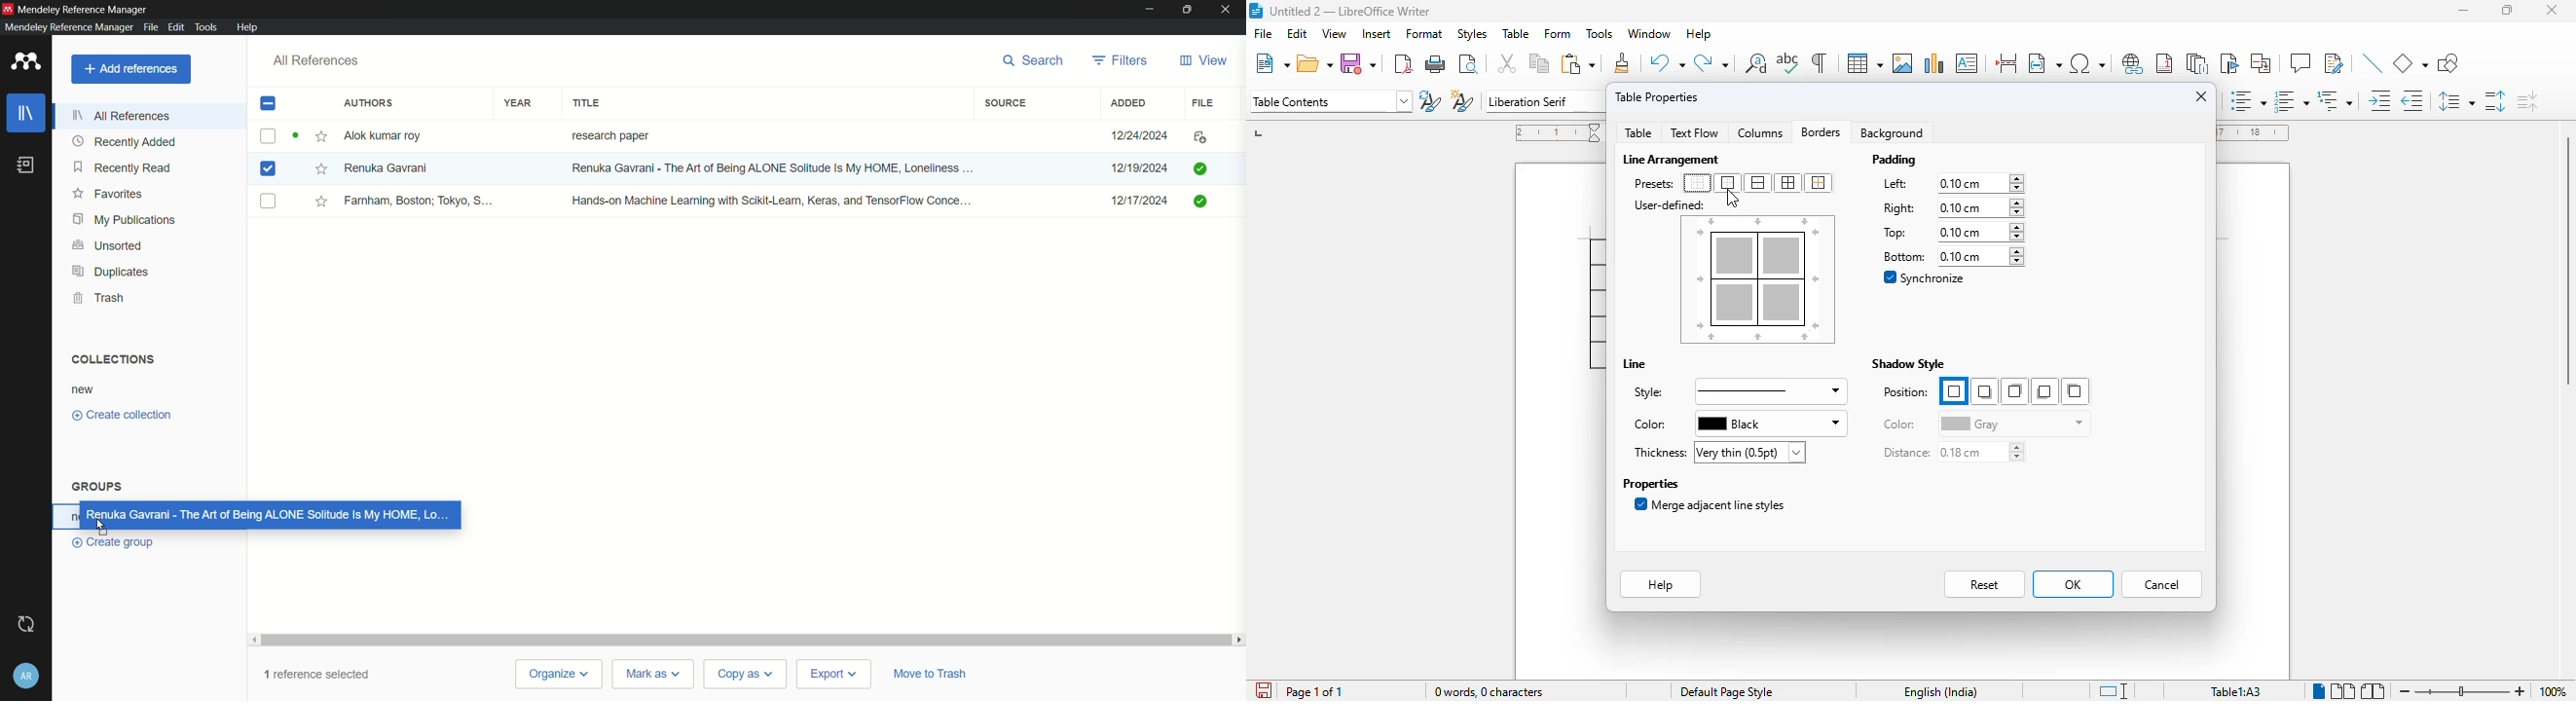 Image resolution: width=2576 pixels, height=728 pixels. What do you see at coordinates (1757, 183) in the screenshot?
I see `outer border and horizontal lines` at bounding box center [1757, 183].